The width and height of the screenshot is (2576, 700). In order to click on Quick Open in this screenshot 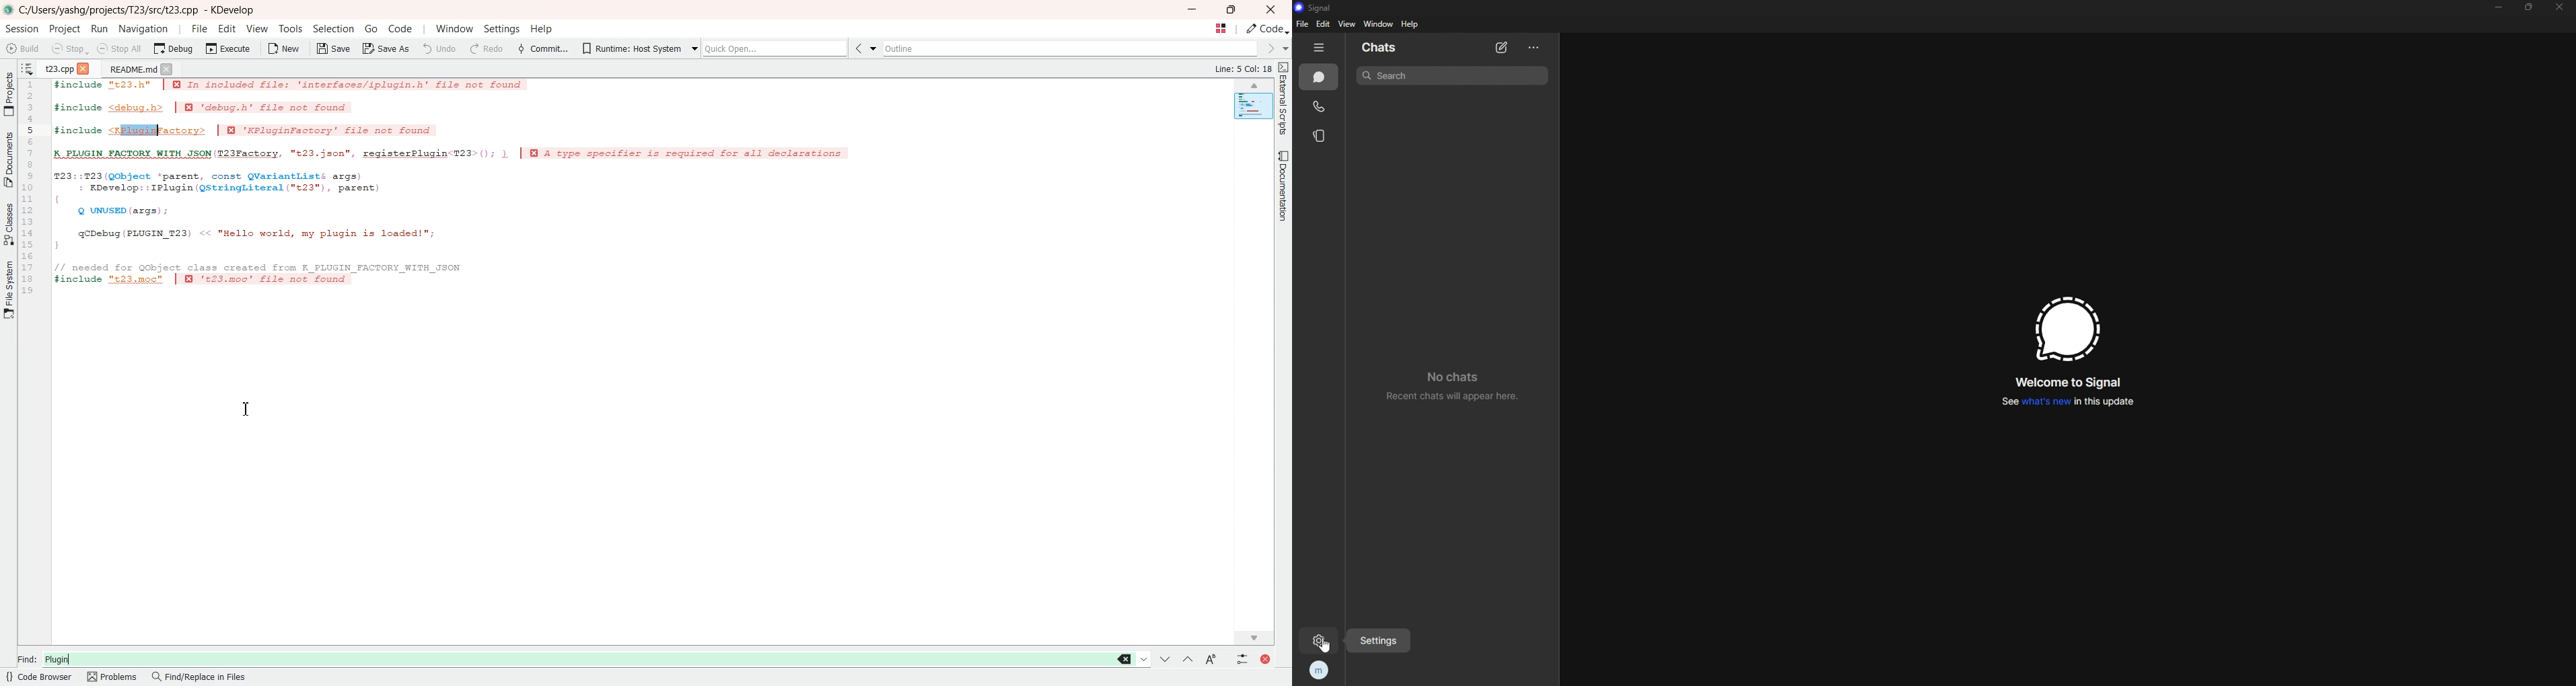, I will do `click(1220, 29)`.